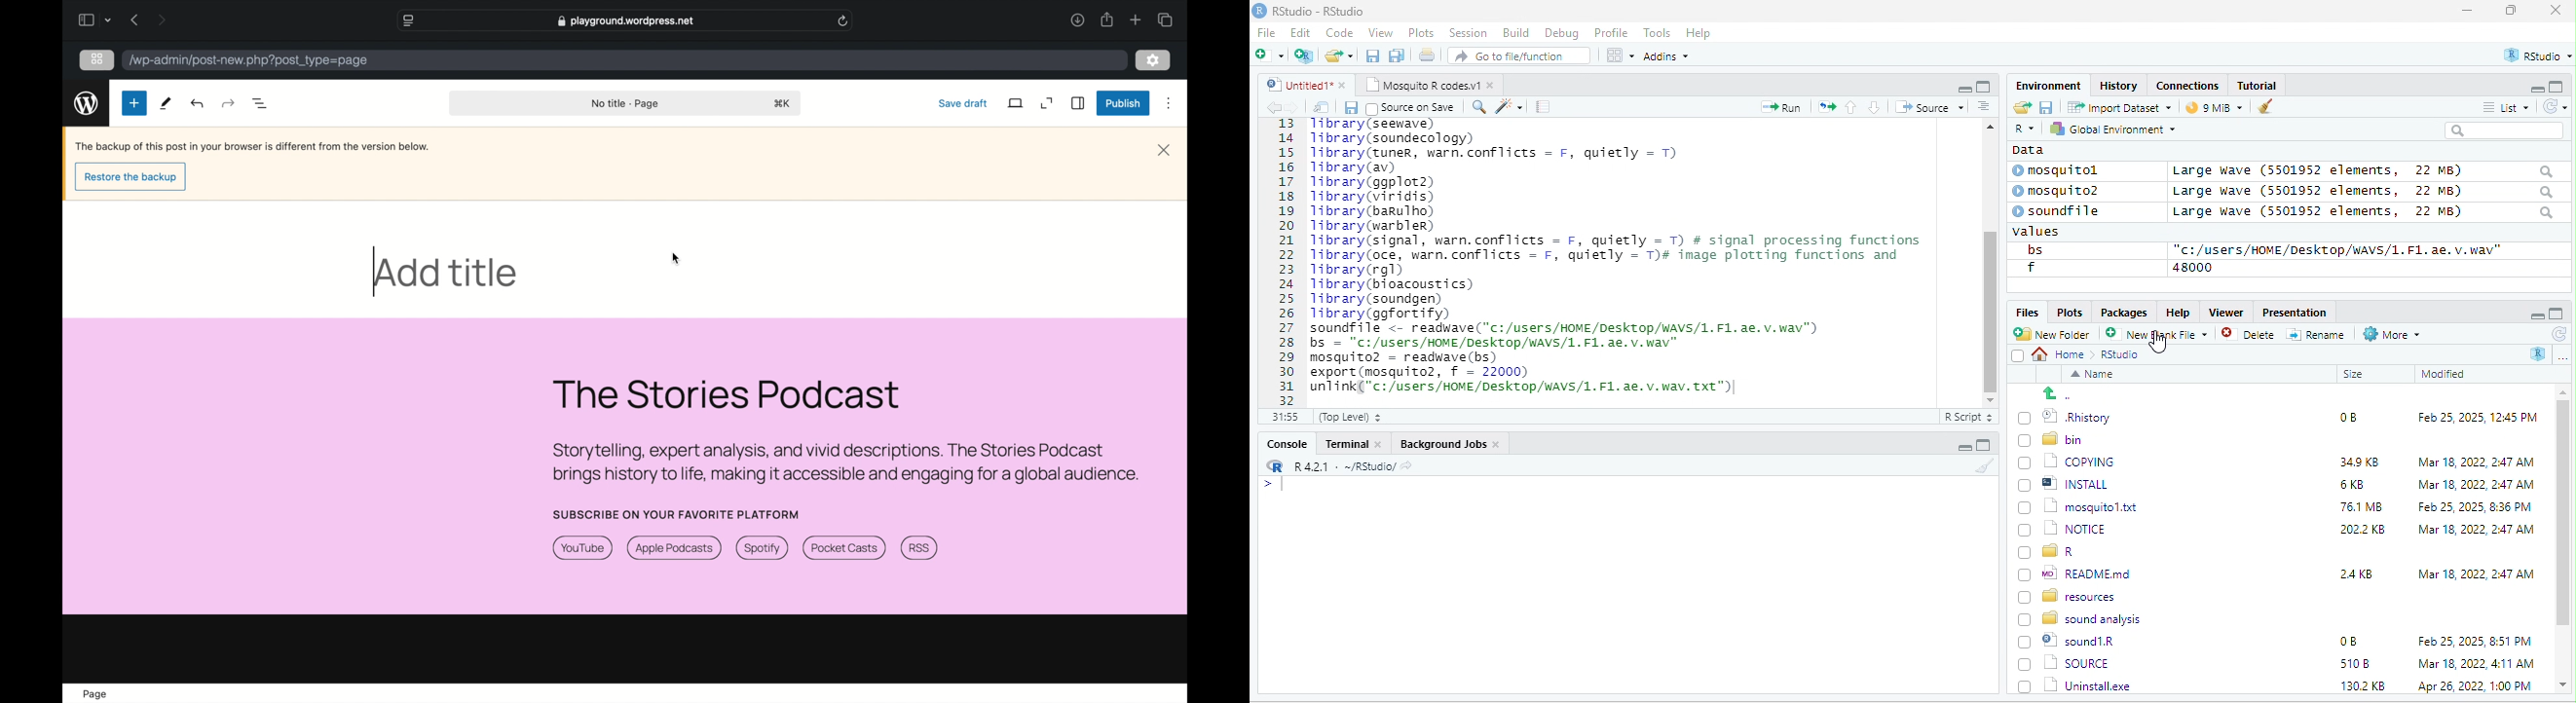 The width and height of the screenshot is (2576, 728). I want to click on maximize, so click(2515, 12).